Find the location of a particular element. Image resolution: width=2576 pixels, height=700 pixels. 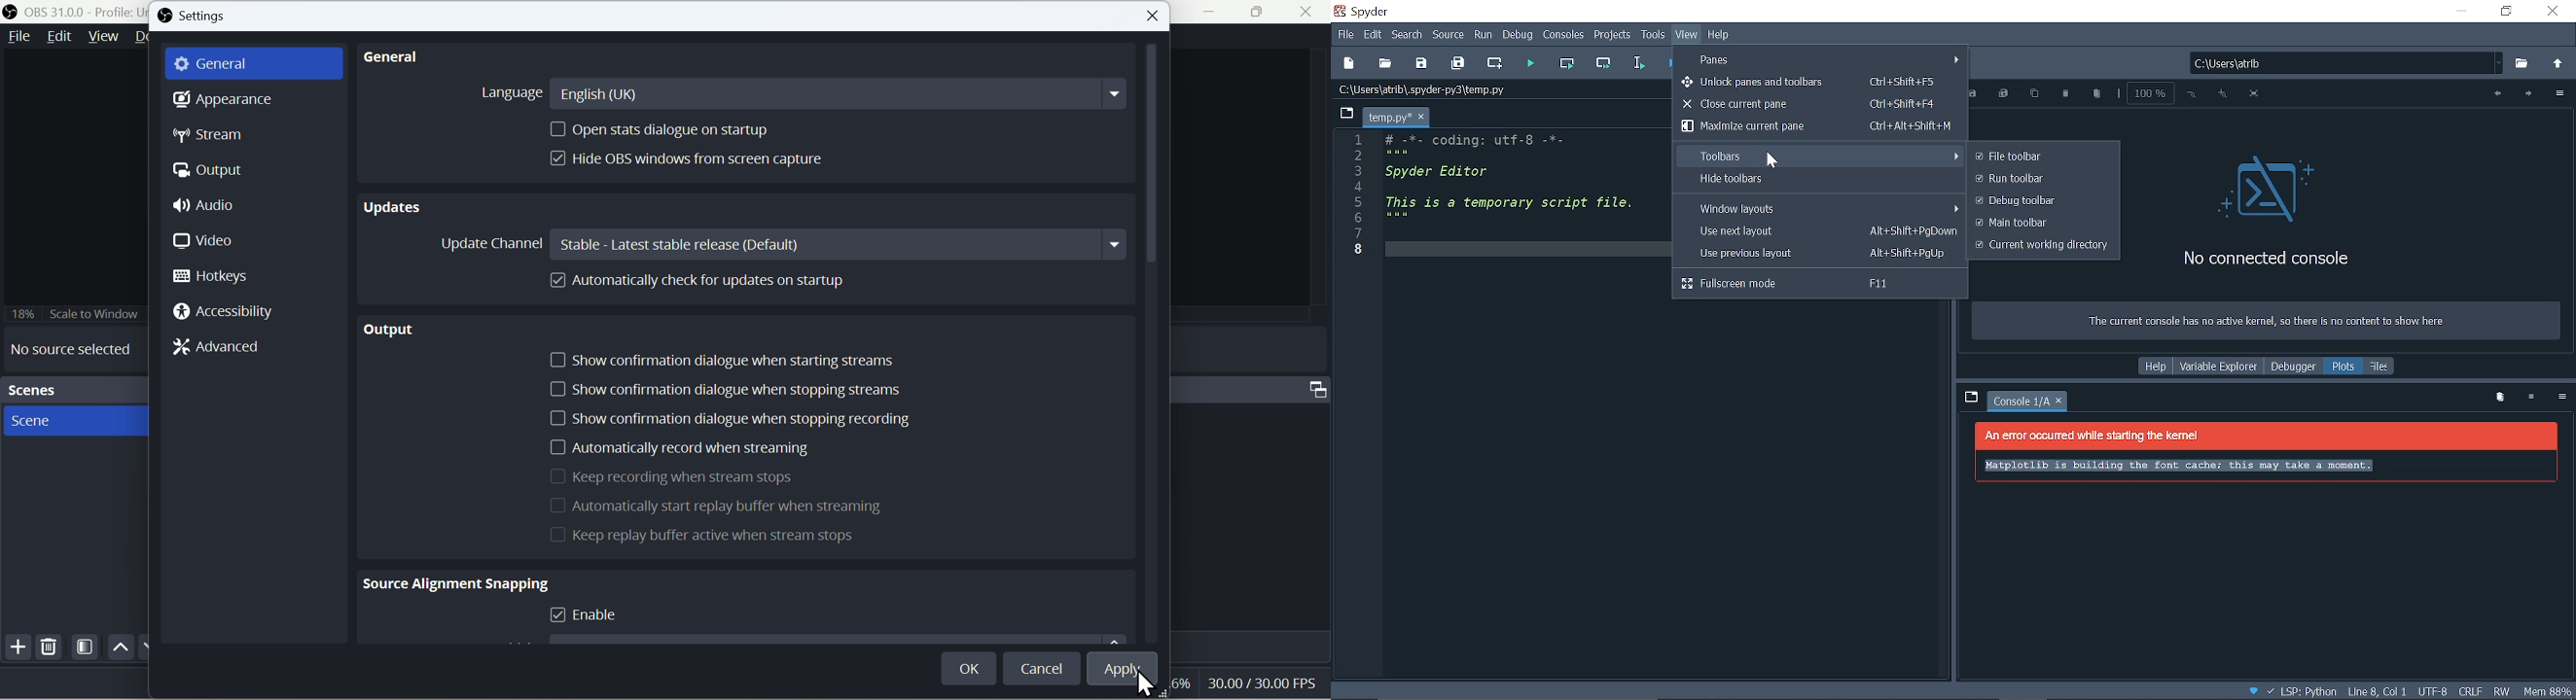

Edit is located at coordinates (58, 41).